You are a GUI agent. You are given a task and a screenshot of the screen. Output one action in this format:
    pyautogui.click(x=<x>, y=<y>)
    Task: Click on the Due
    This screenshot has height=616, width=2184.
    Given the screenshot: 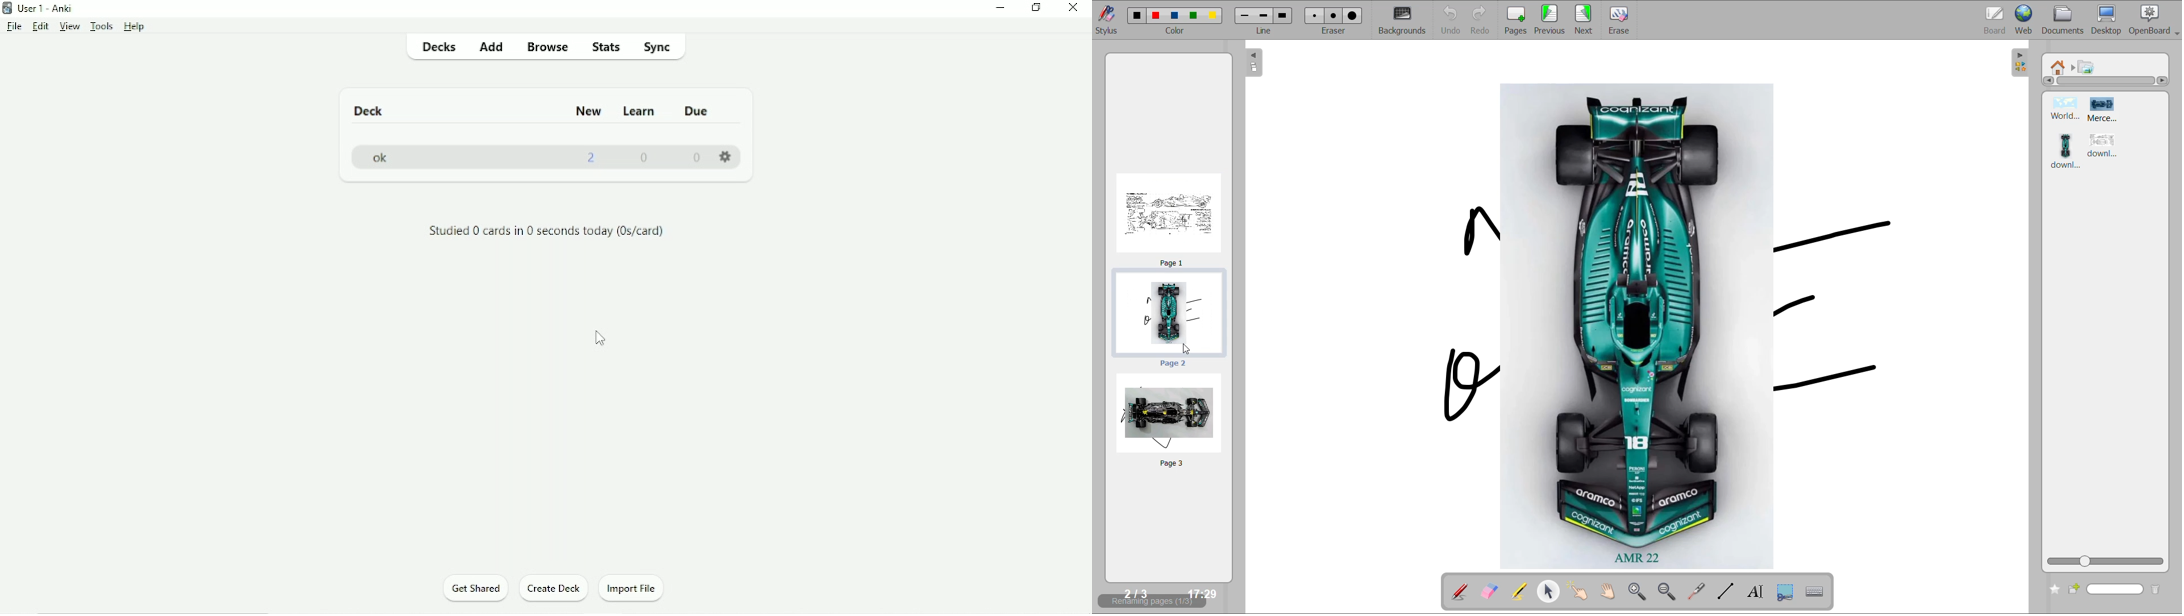 What is the action you would take?
    pyautogui.click(x=695, y=111)
    